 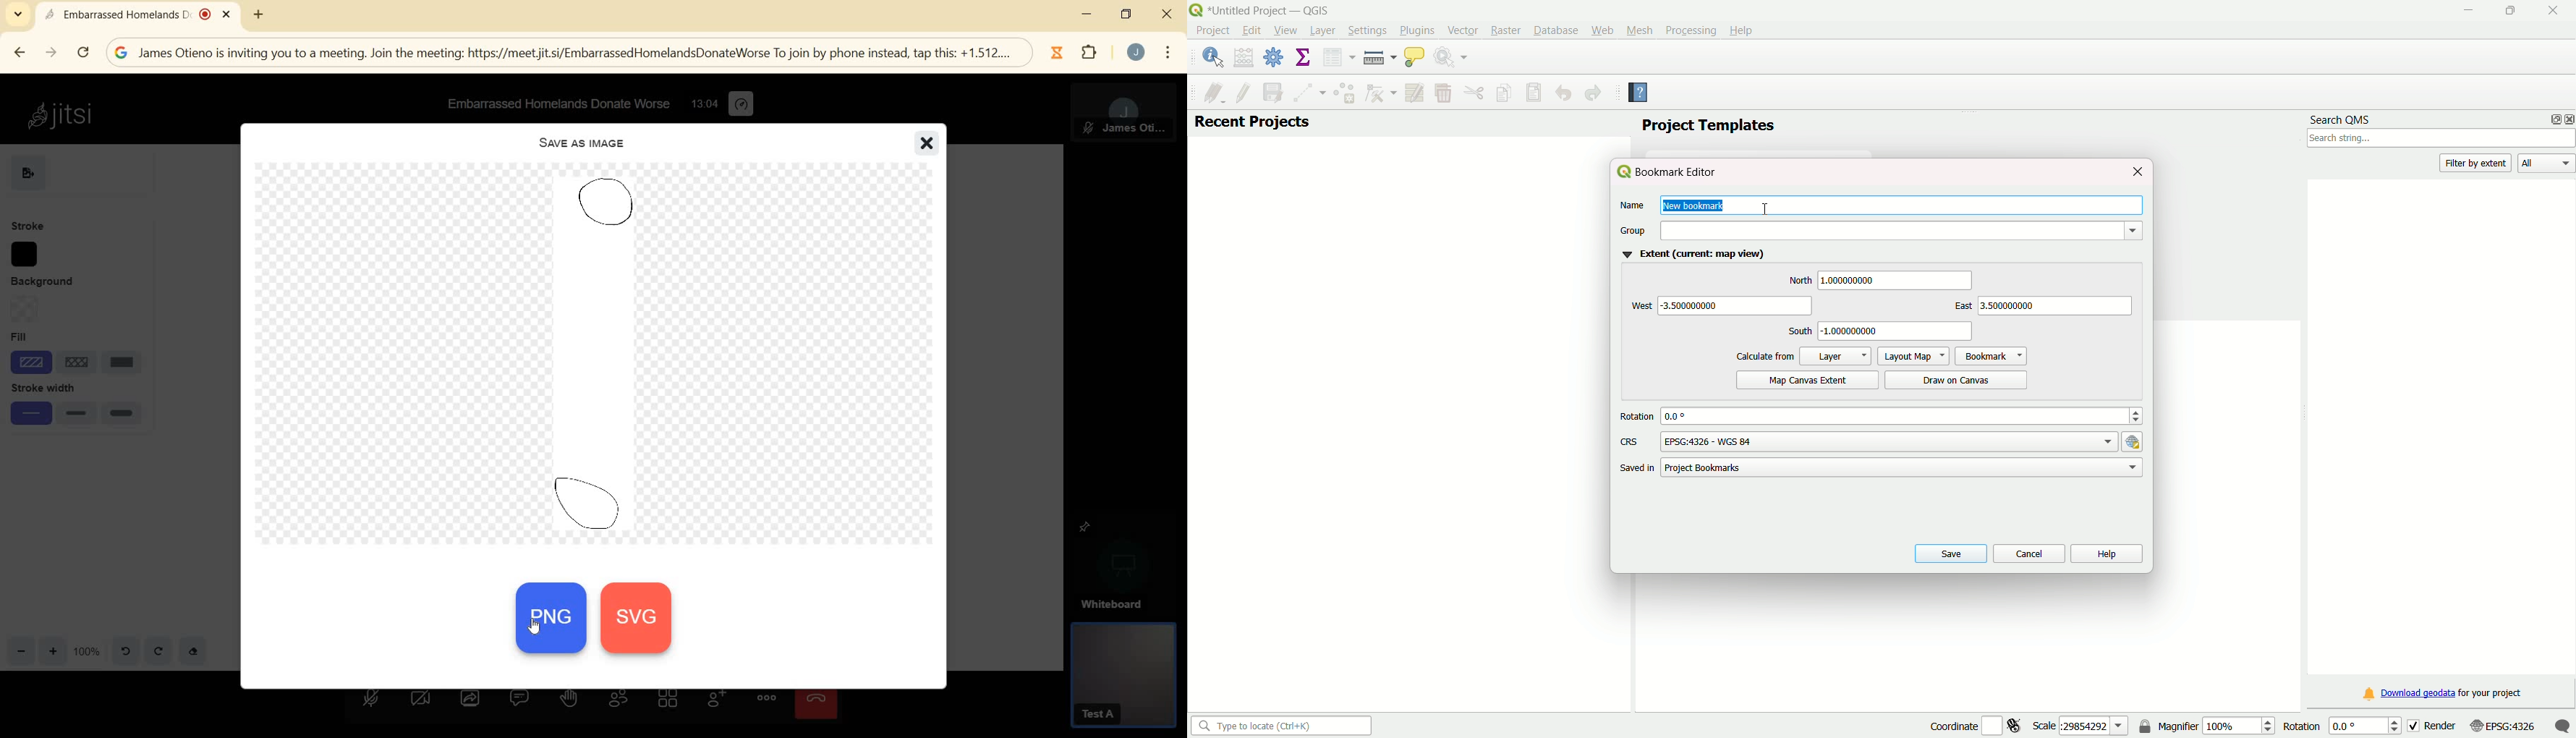 I want to click on restore down, so click(x=1127, y=16).